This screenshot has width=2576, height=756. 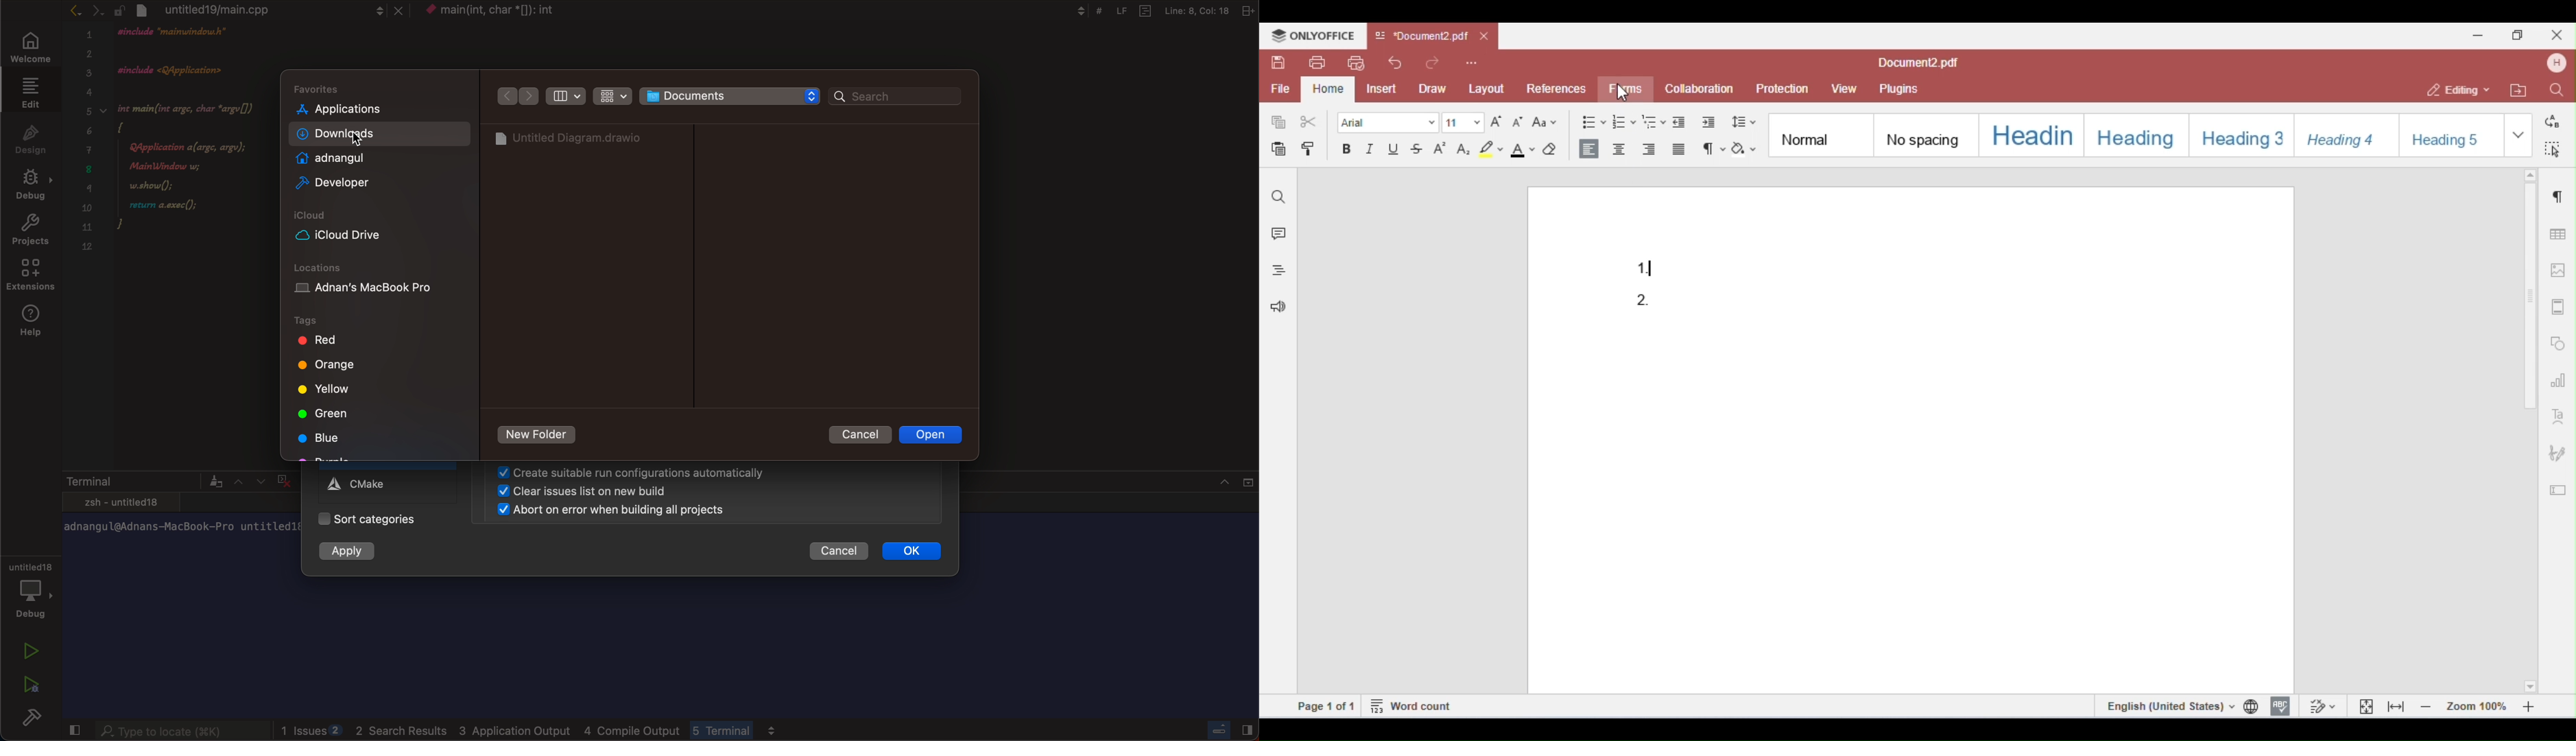 What do you see at coordinates (916, 549) in the screenshot?
I see `ok` at bounding box center [916, 549].